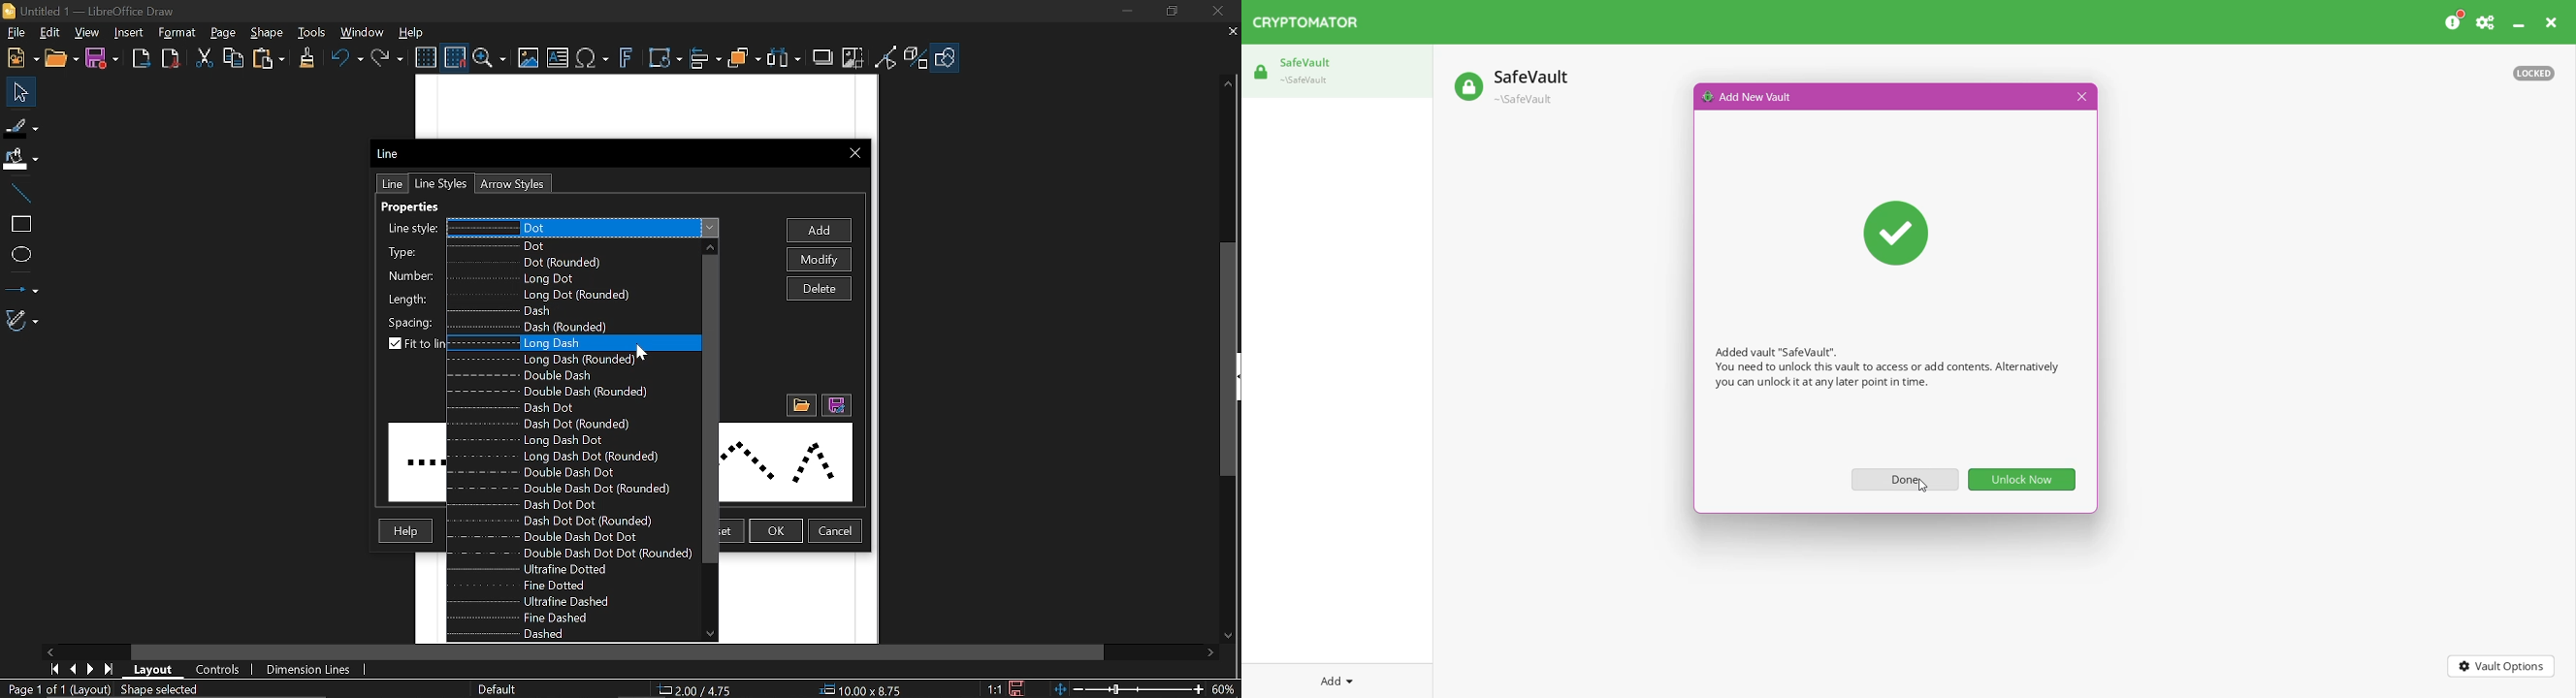 The image size is (2576, 700). Describe the element at coordinates (569, 327) in the screenshot. I see `Dash rounded` at that location.